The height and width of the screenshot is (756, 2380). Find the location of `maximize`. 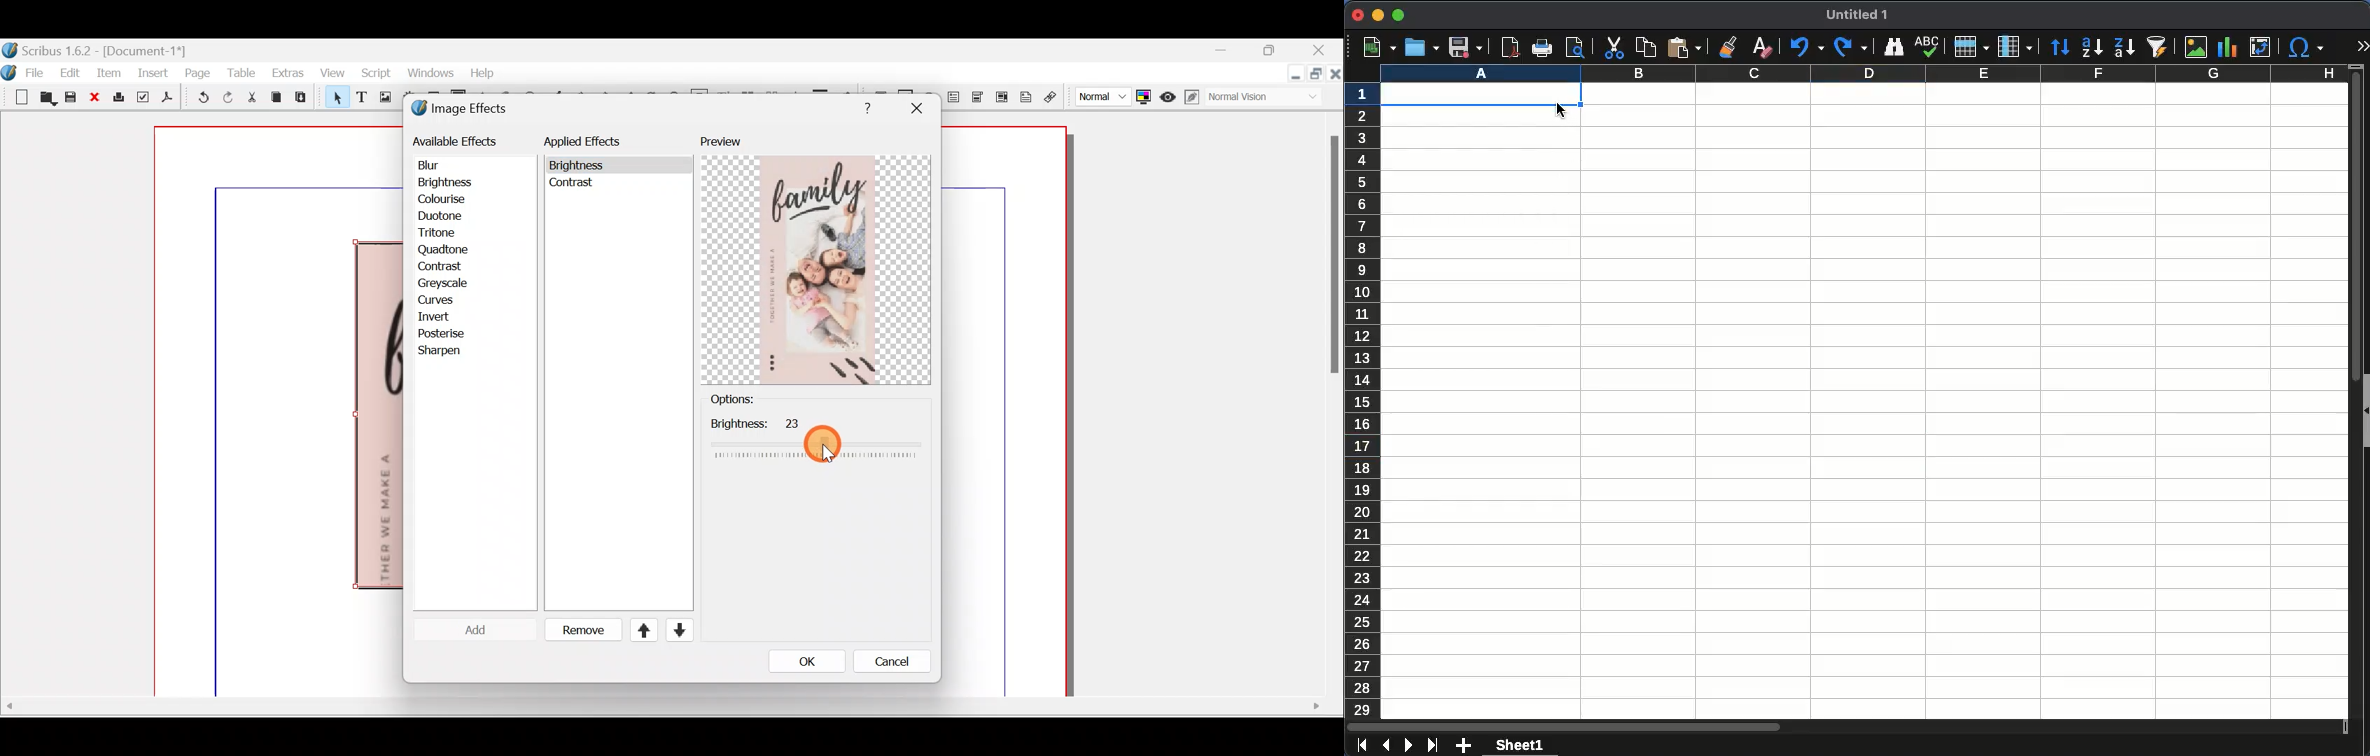

maximize is located at coordinates (1399, 17).